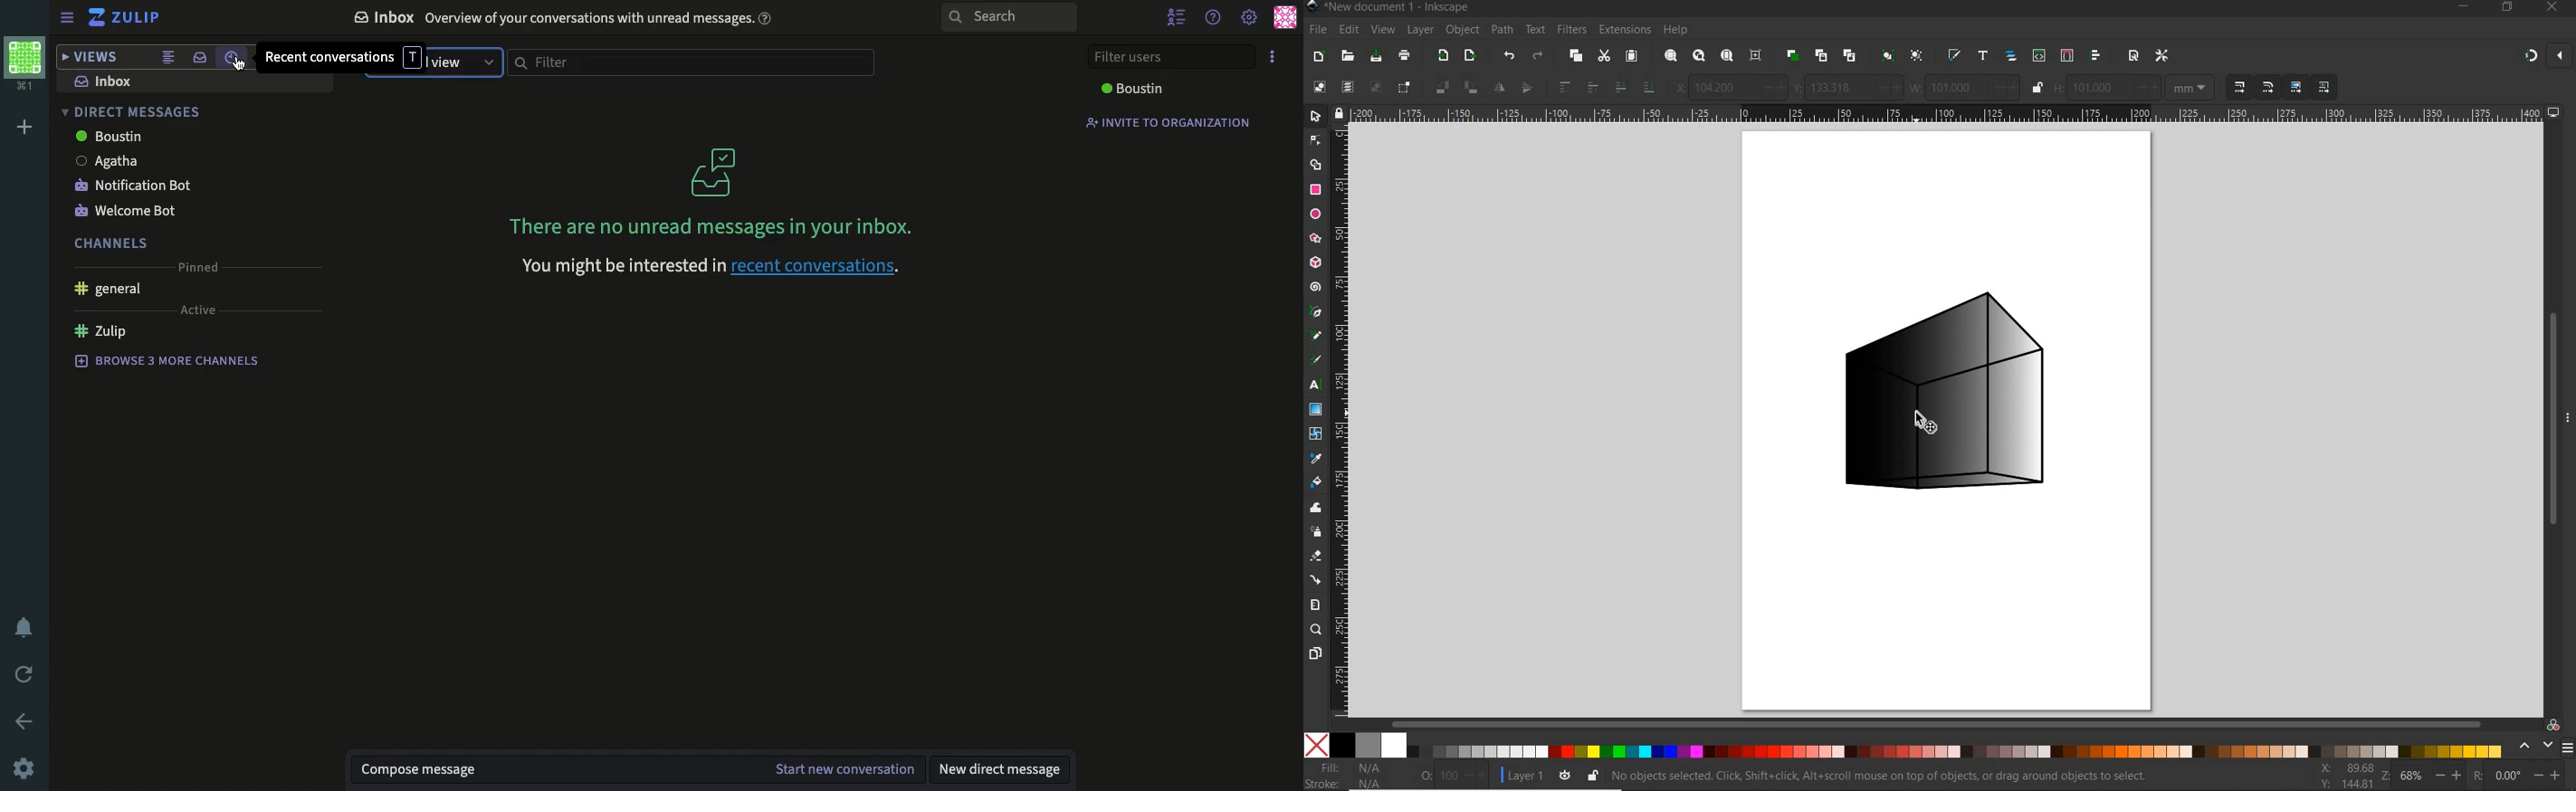  Describe the element at coordinates (1604, 57) in the screenshot. I see `CUT` at that location.